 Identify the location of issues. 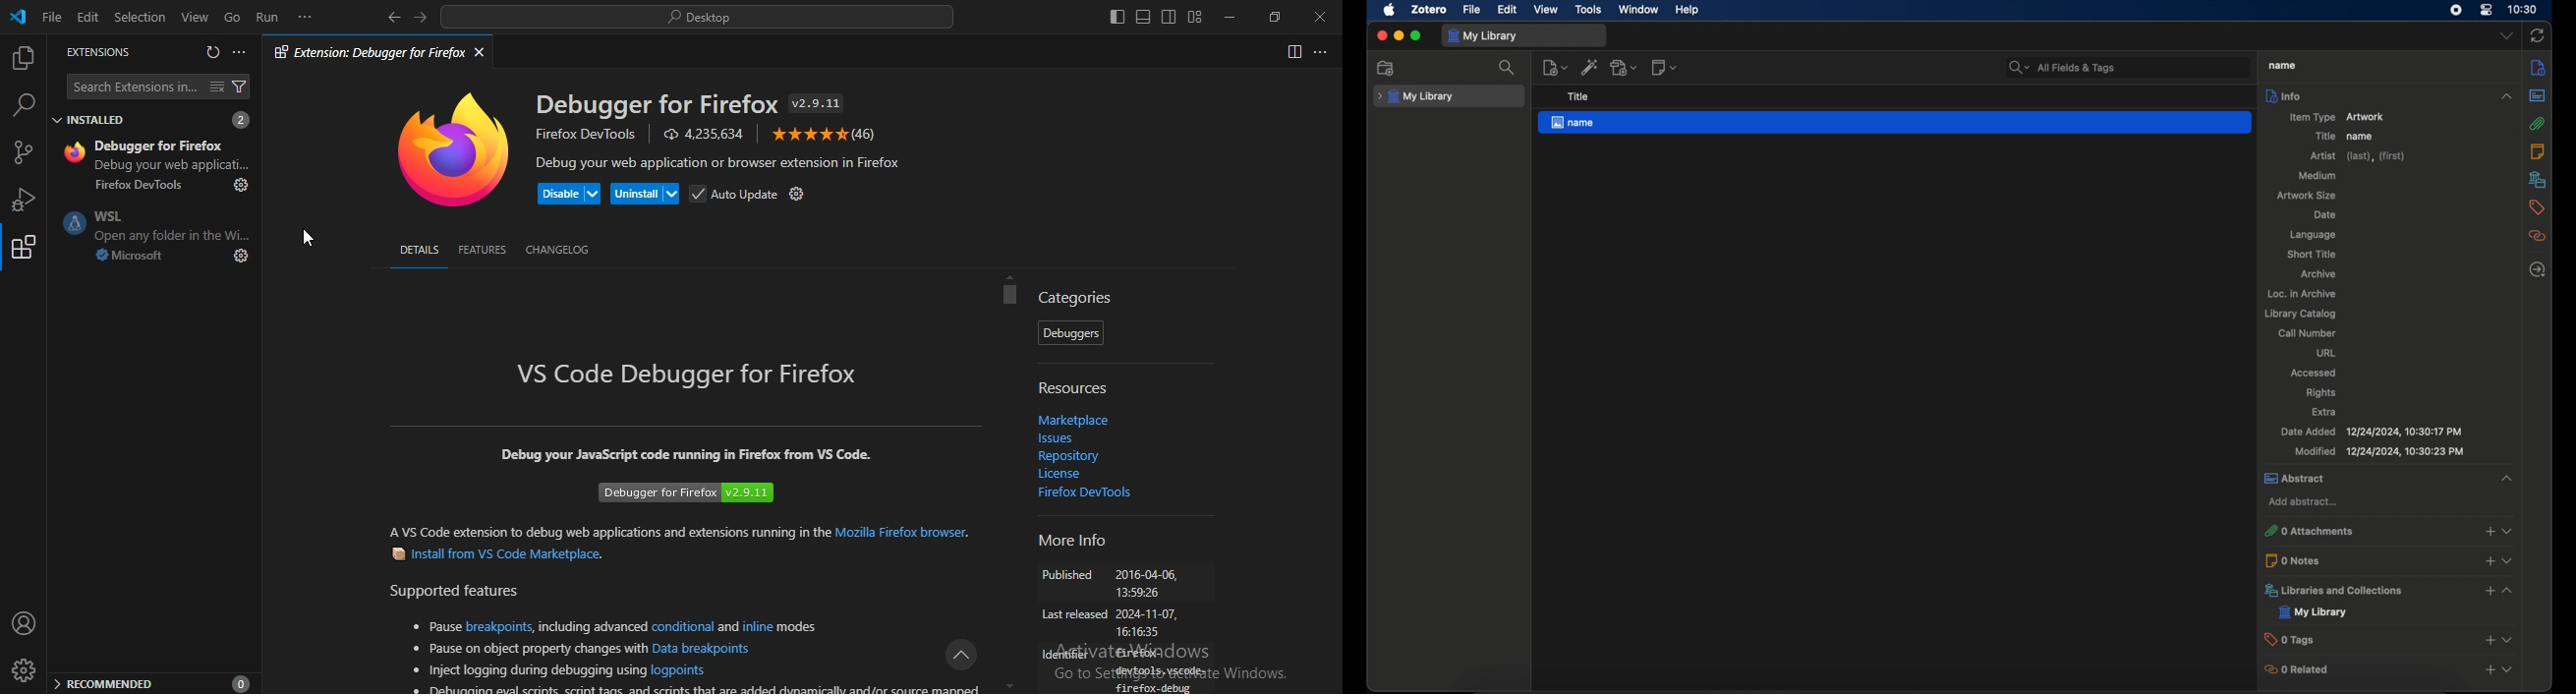
(1060, 437).